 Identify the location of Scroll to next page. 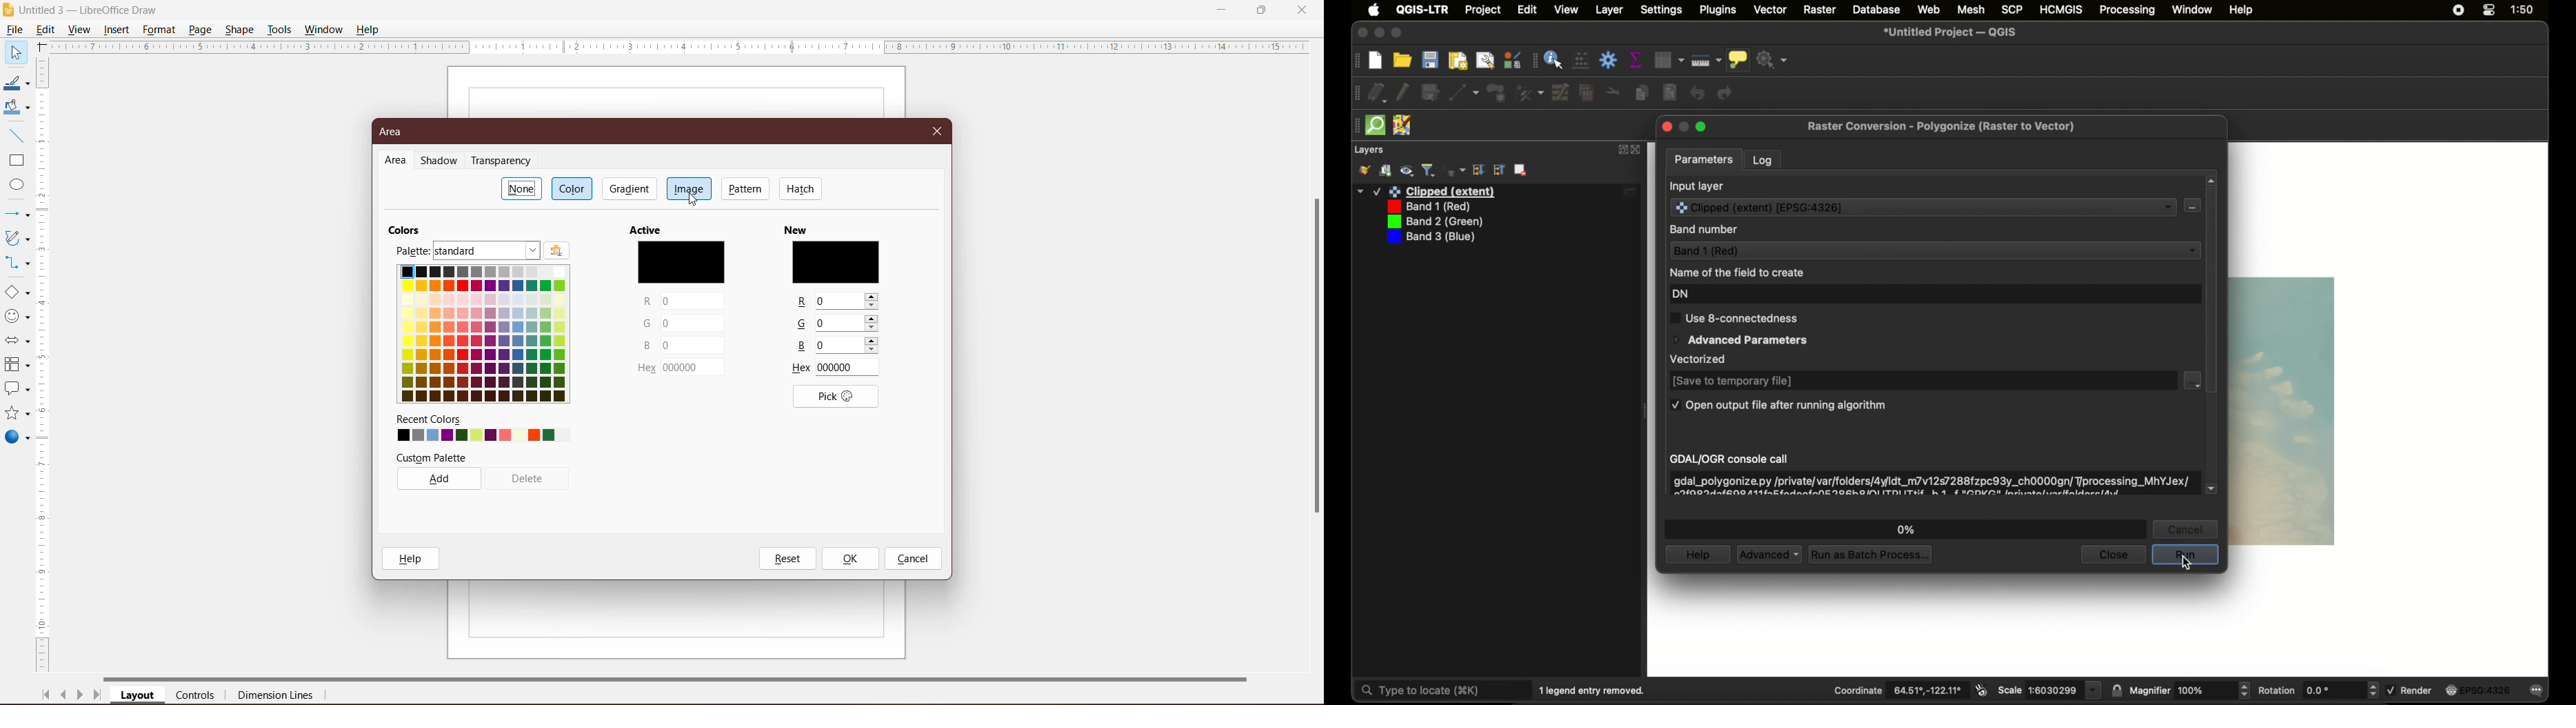
(80, 697).